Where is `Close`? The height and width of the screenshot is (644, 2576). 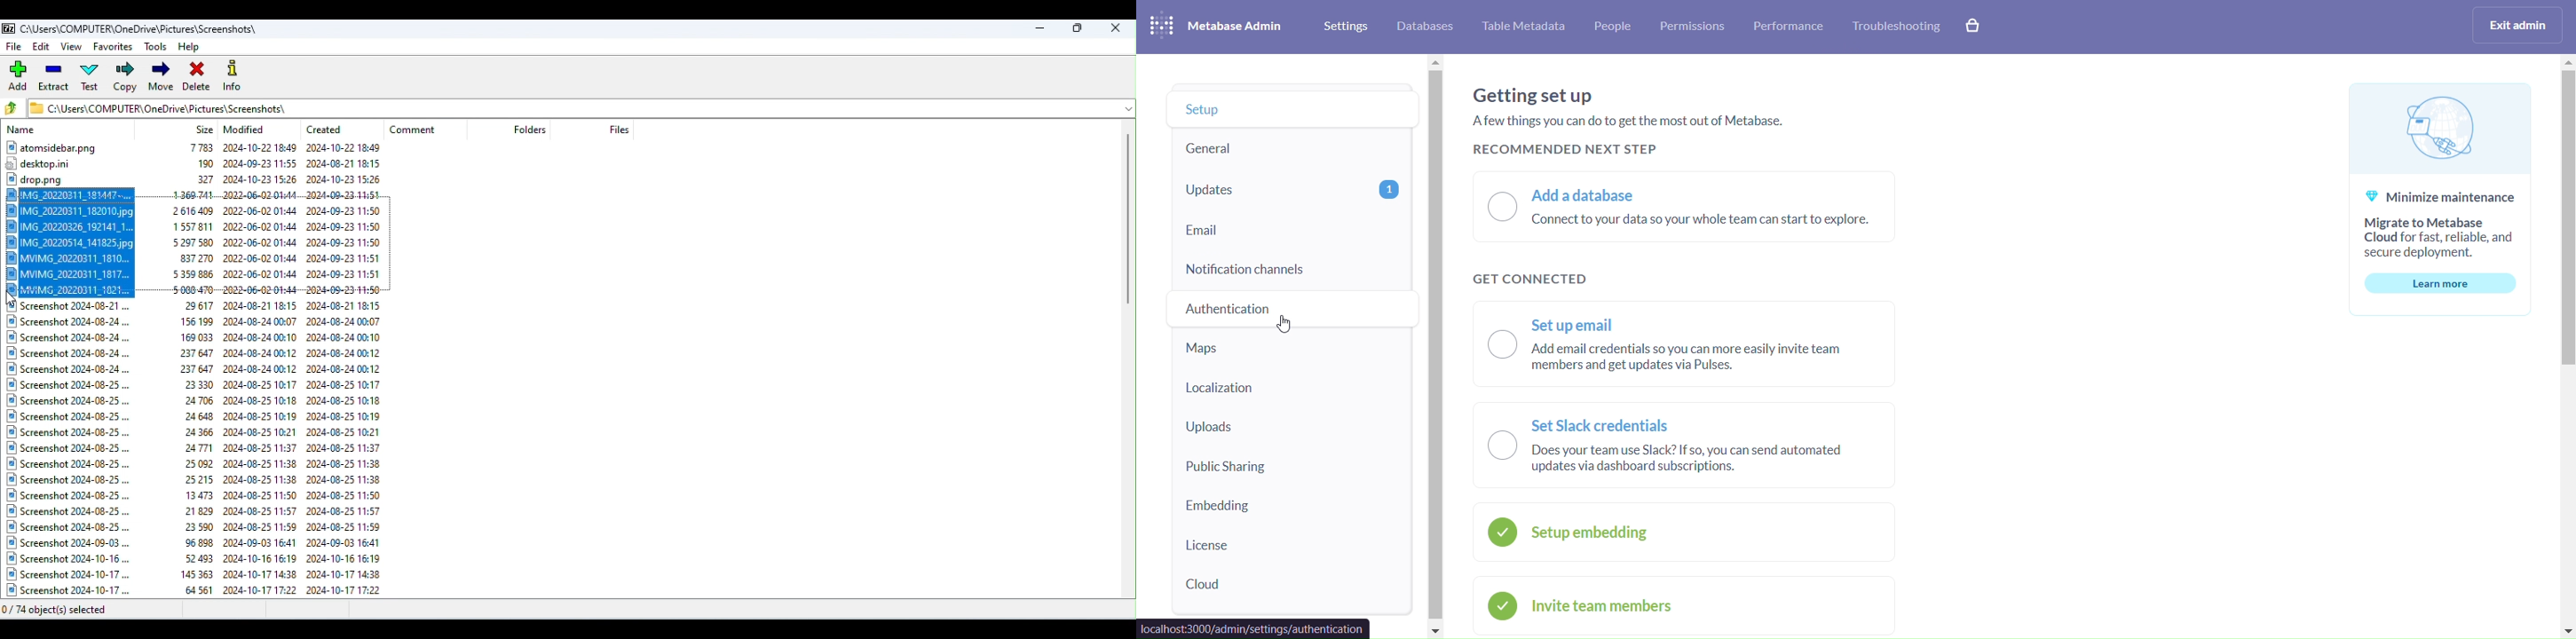
Close is located at coordinates (1118, 28).